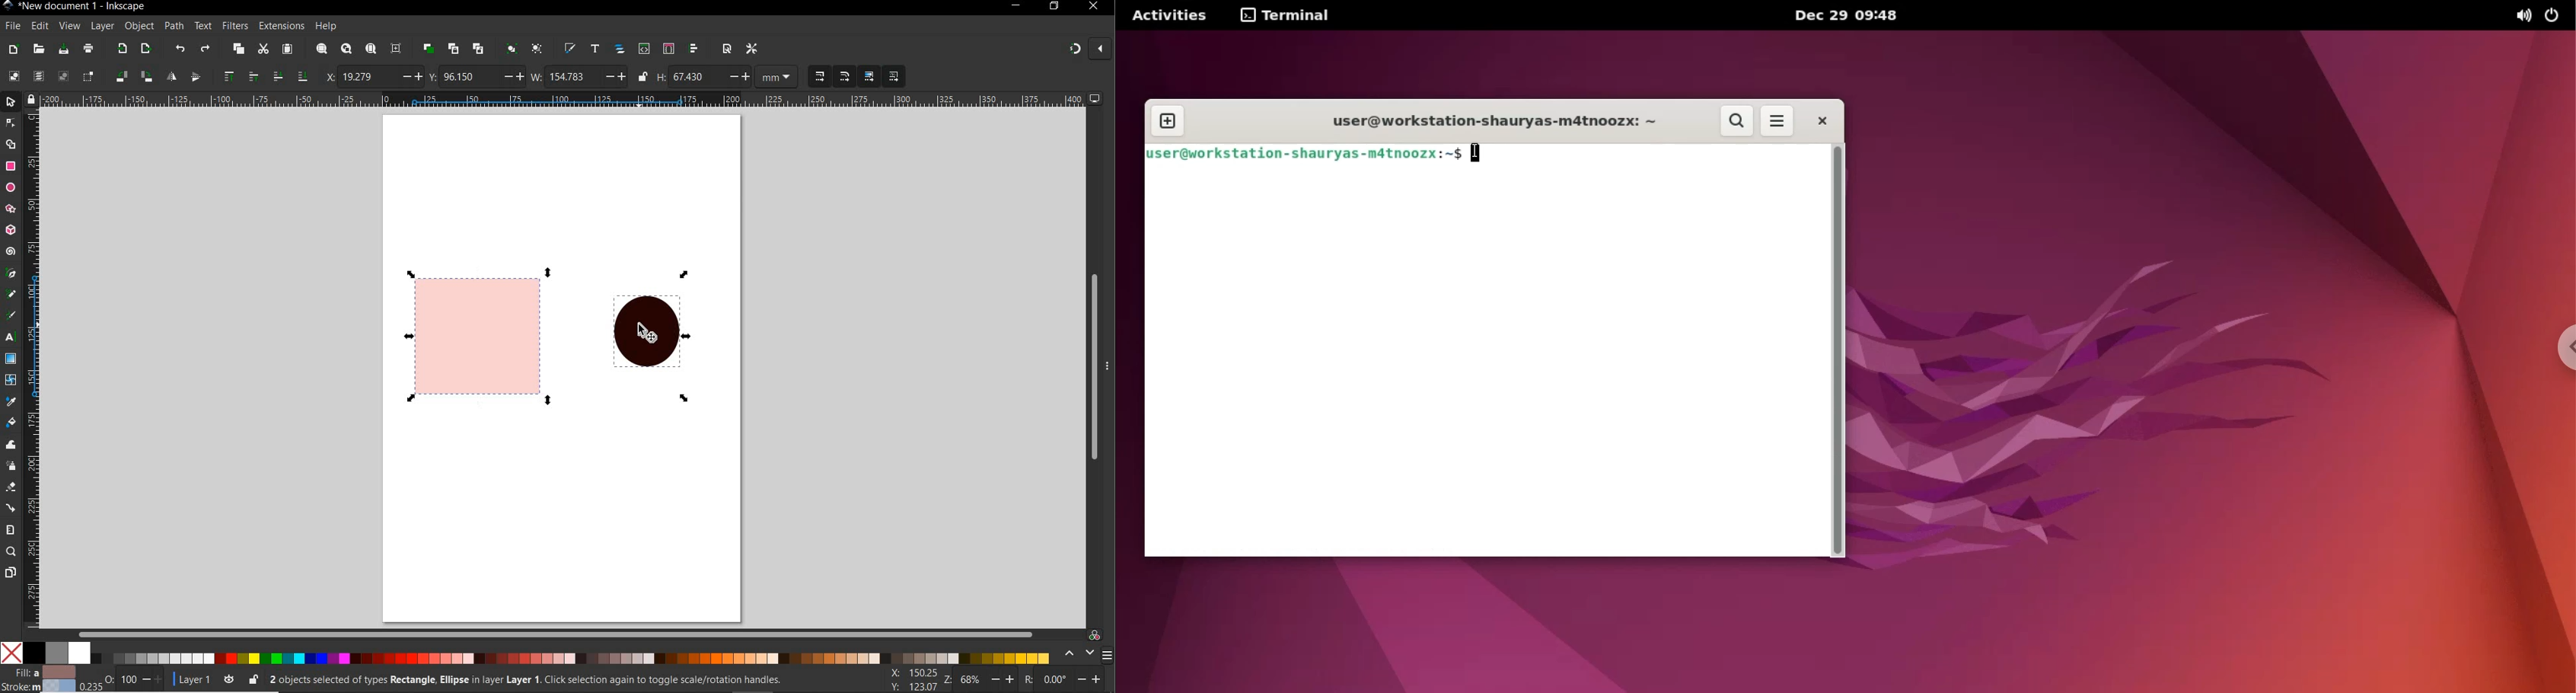 The image size is (2576, 700). What do you see at coordinates (11, 101) in the screenshot?
I see `select tool` at bounding box center [11, 101].